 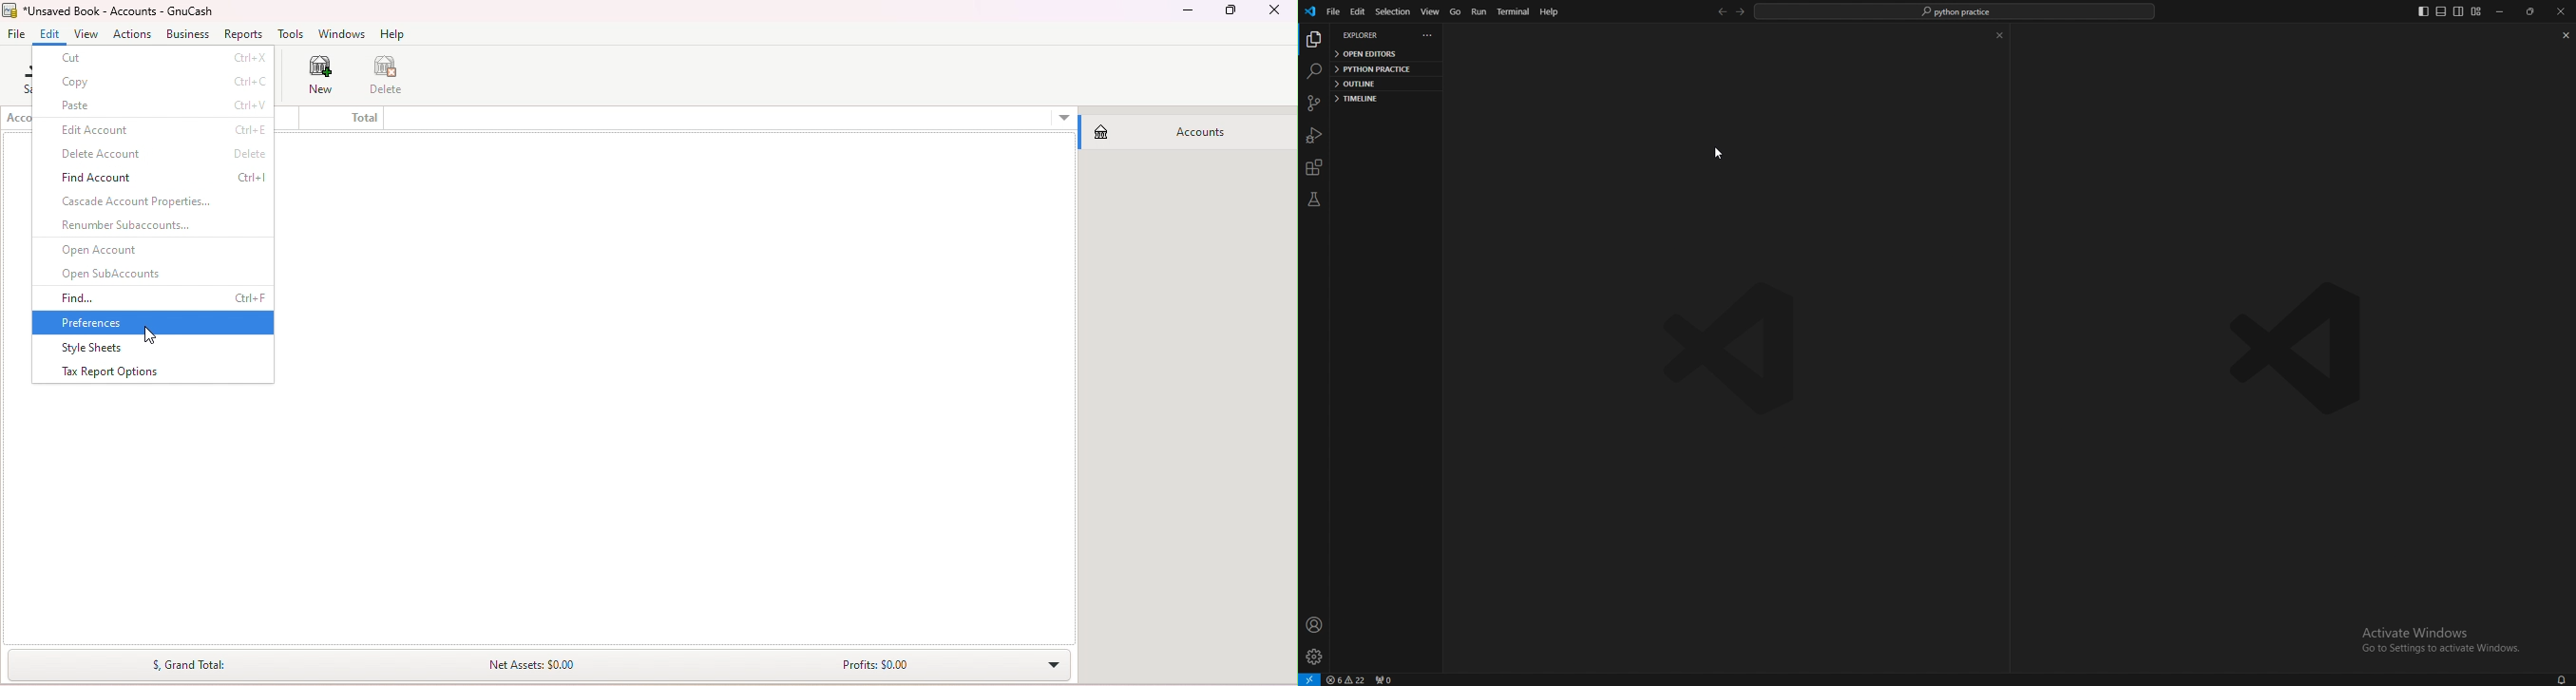 I want to click on Help, so click(x=394, y=30).